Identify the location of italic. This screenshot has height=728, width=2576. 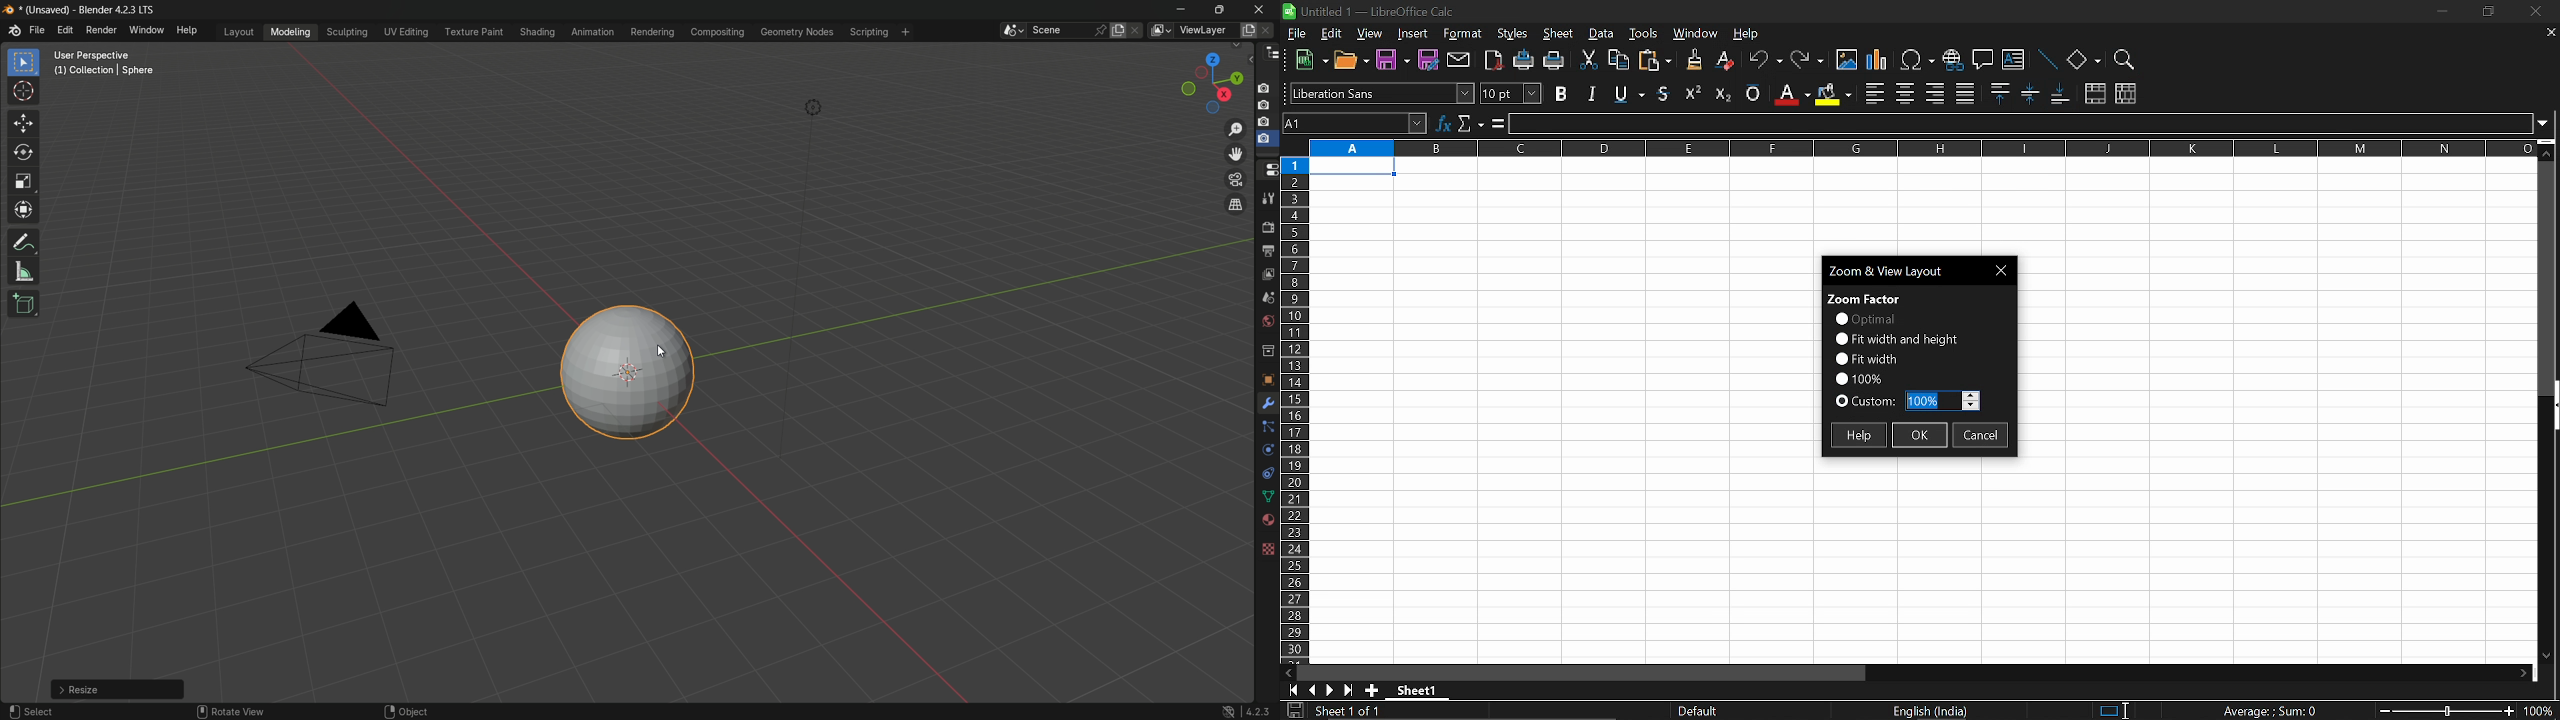
(1592, 93).